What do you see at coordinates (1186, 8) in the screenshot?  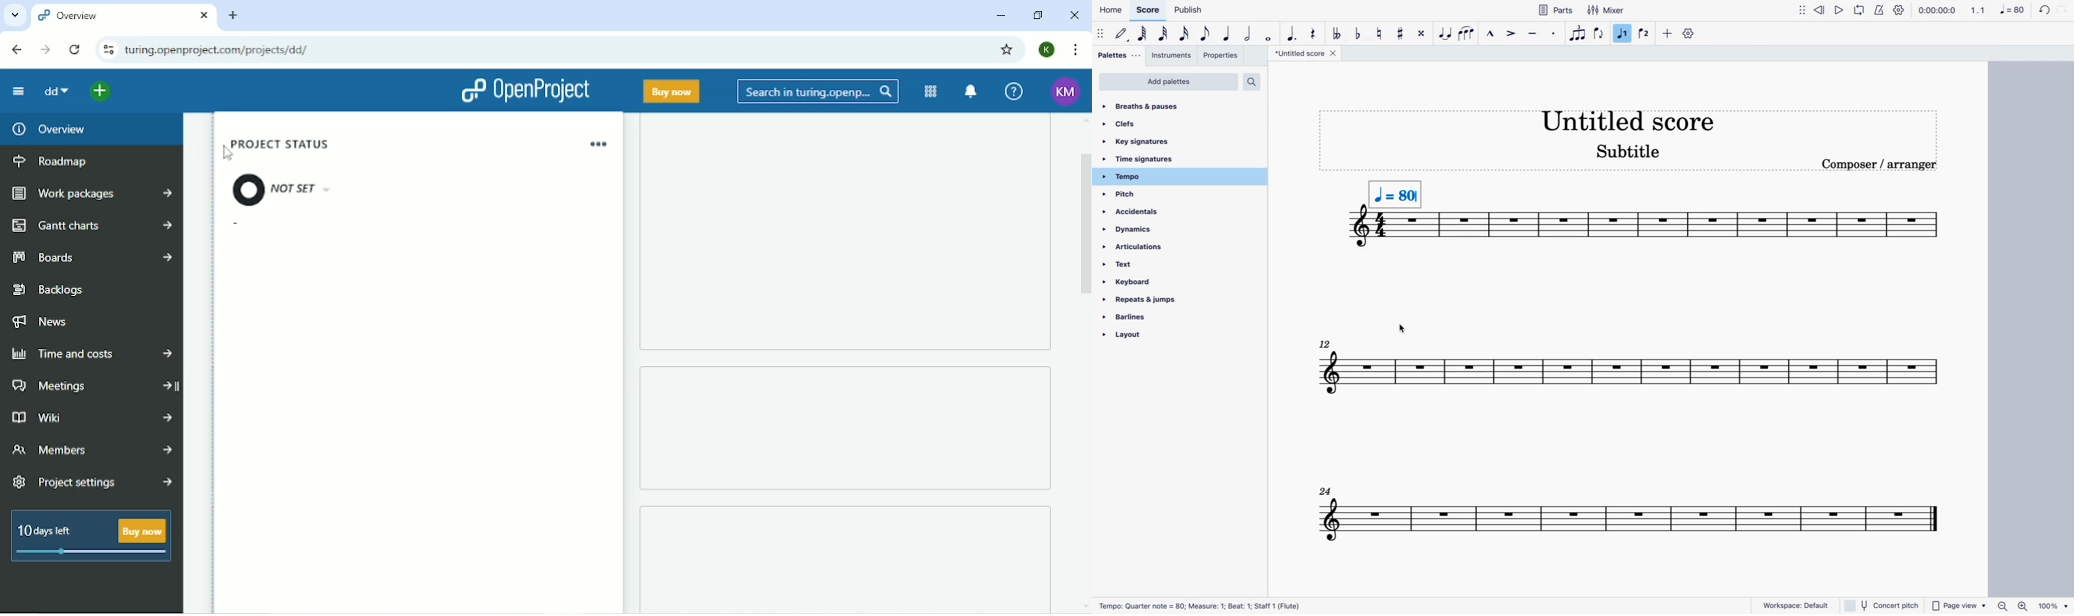 I see `Publish` at bounding box center [1186, 8].